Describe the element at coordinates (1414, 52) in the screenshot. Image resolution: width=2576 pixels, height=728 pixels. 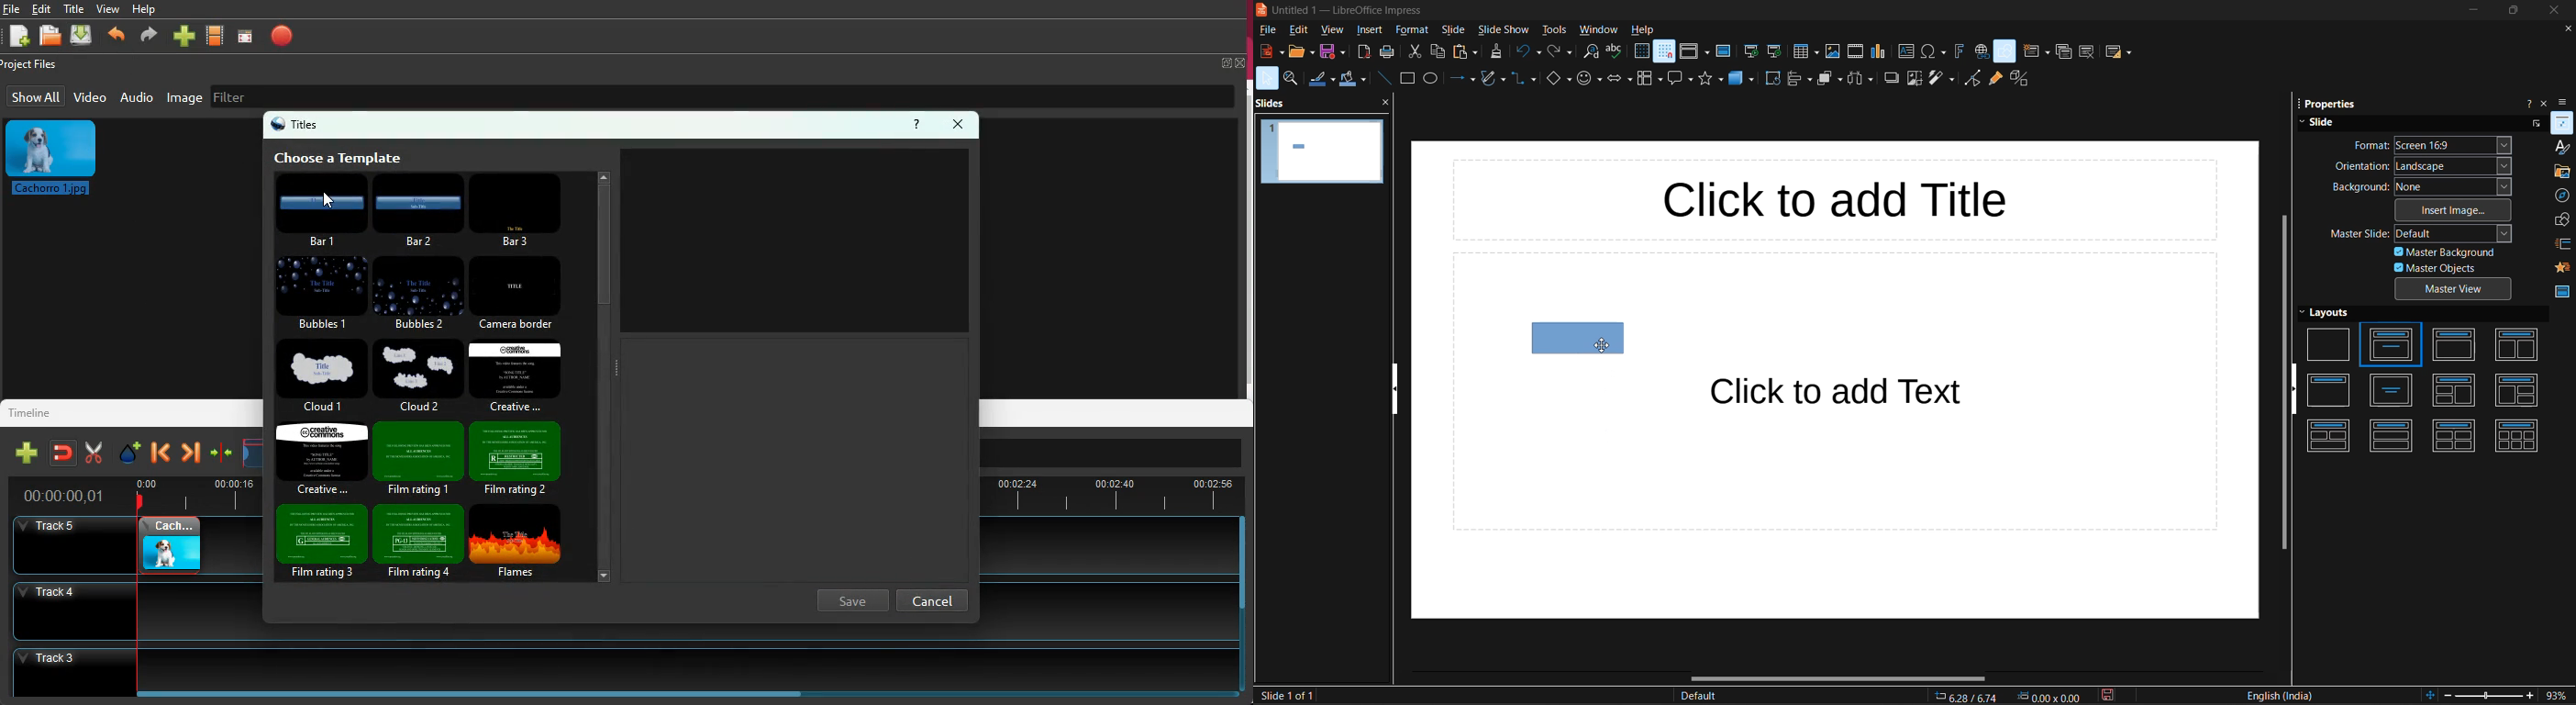
I see `cut` at that location.